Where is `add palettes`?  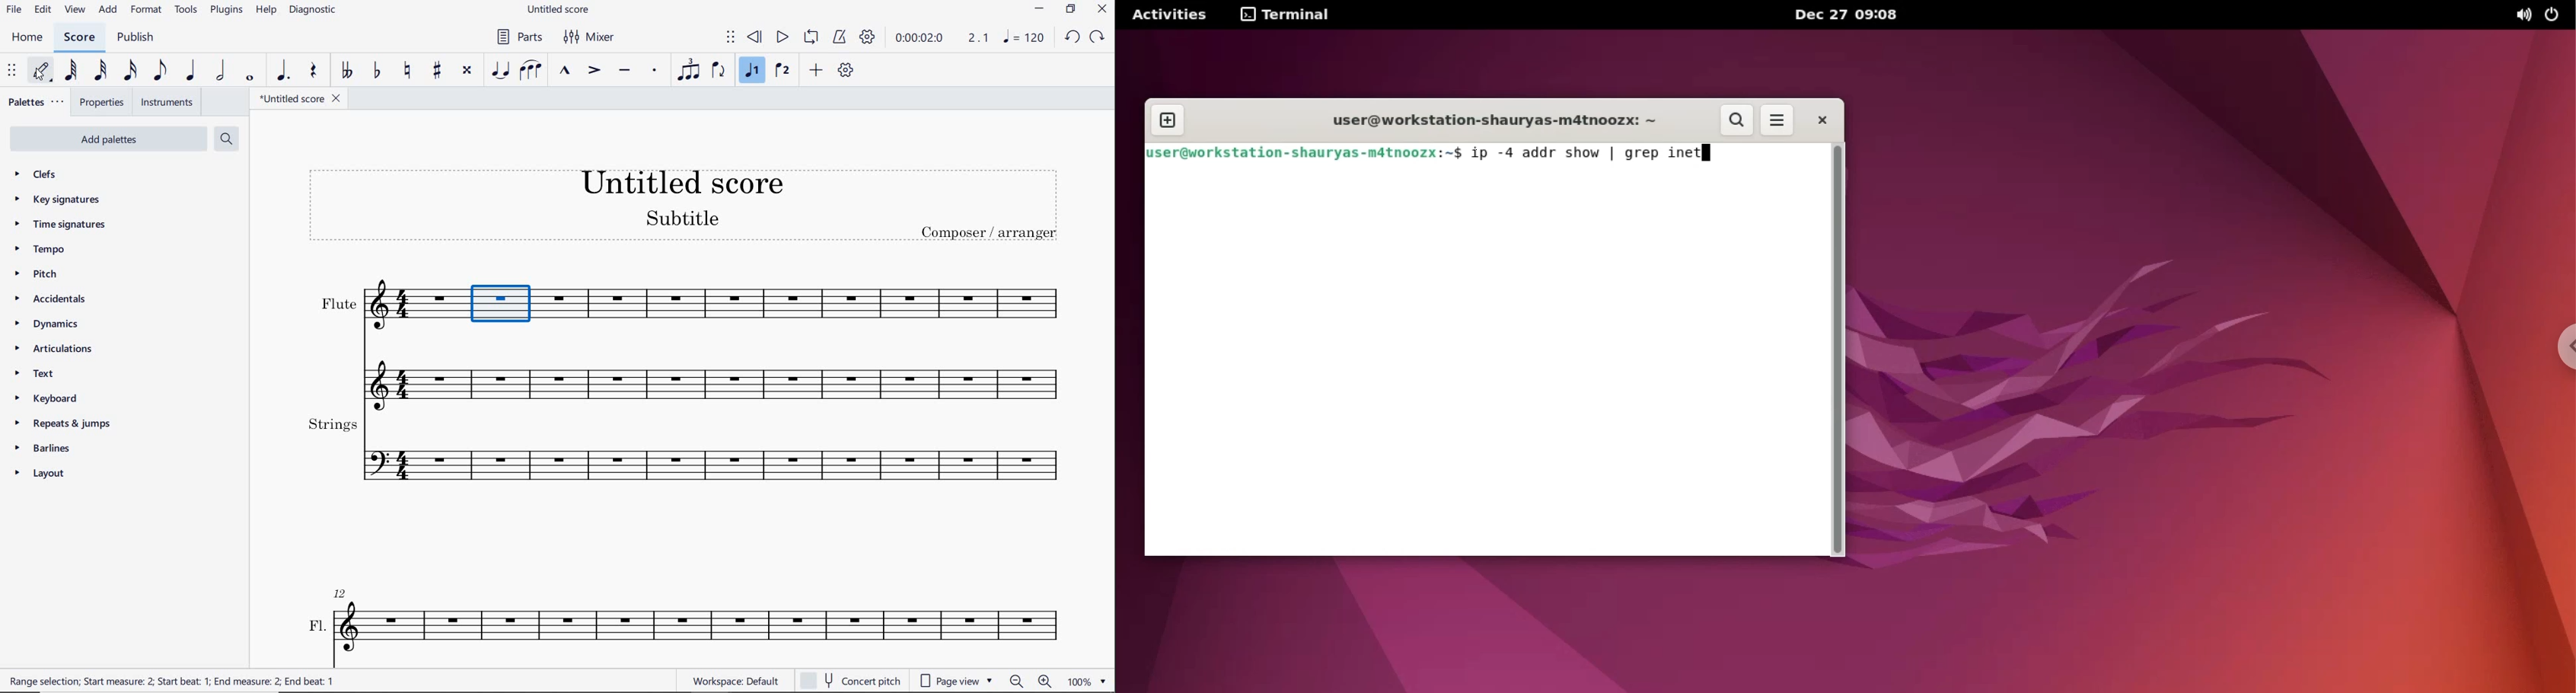 add palettes is located at coordinates (107, 139).